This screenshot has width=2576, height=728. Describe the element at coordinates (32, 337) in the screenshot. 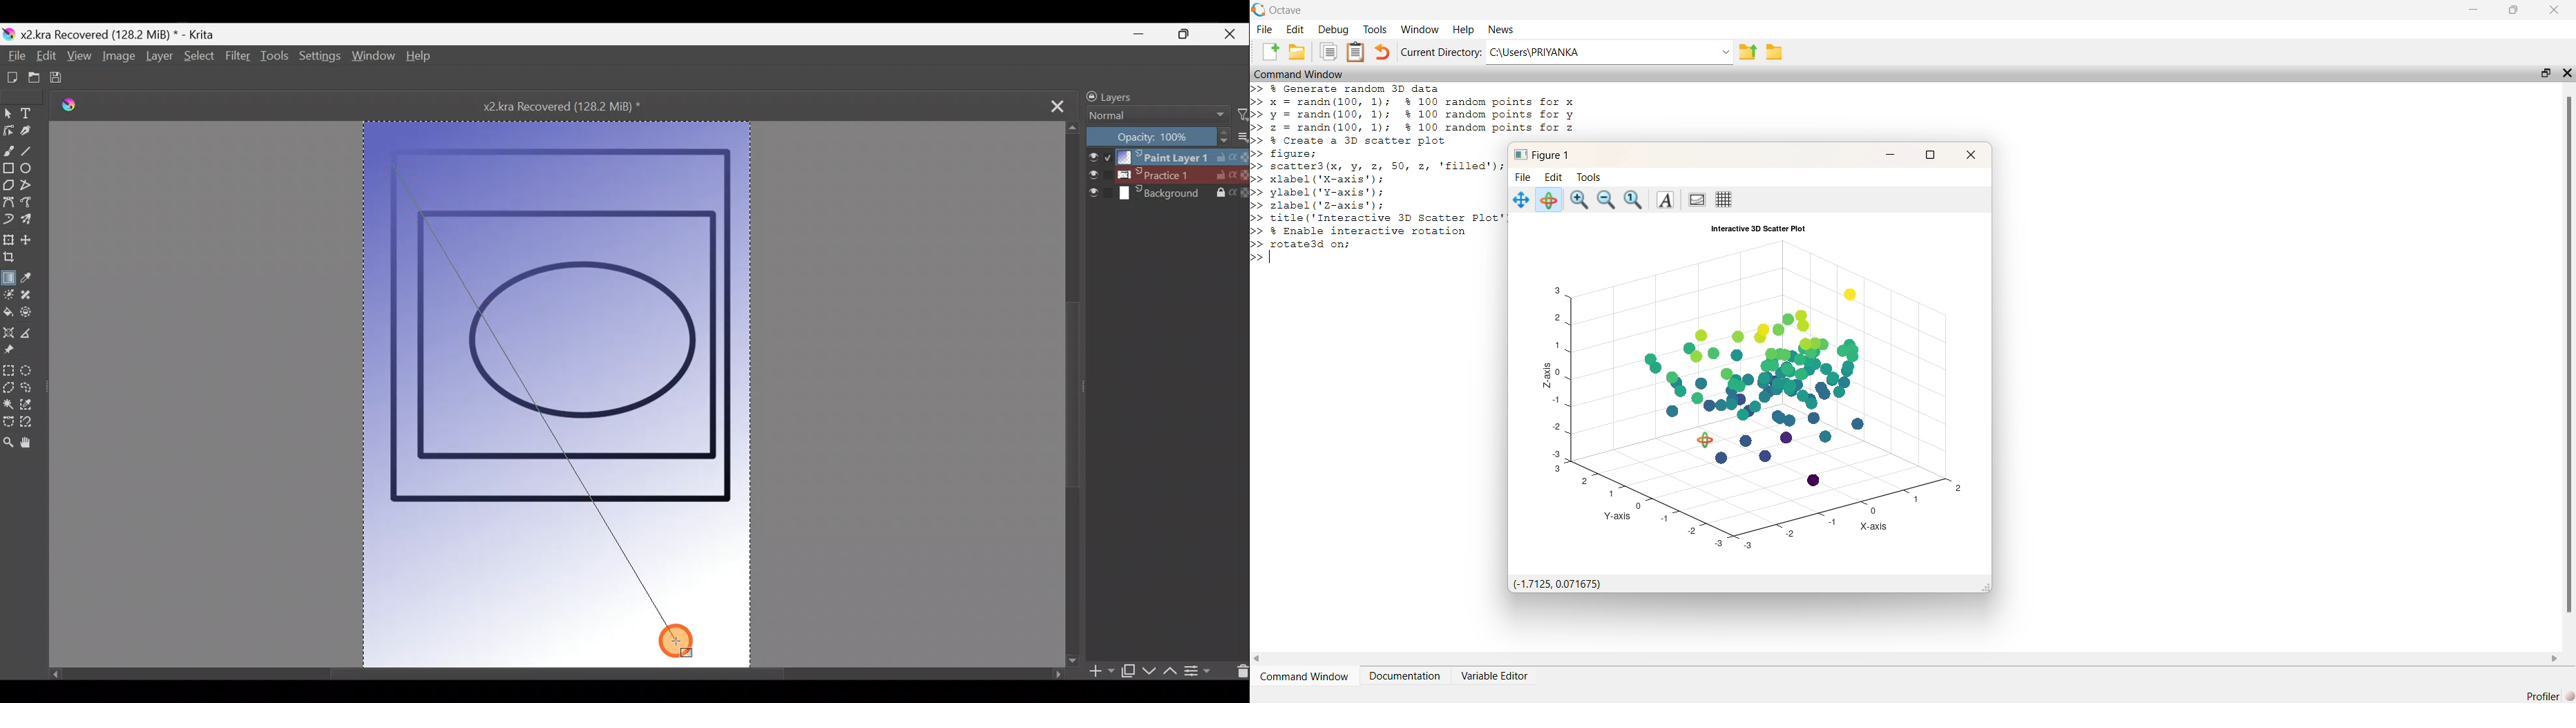

I see `Measure the distance between two points` at that location.